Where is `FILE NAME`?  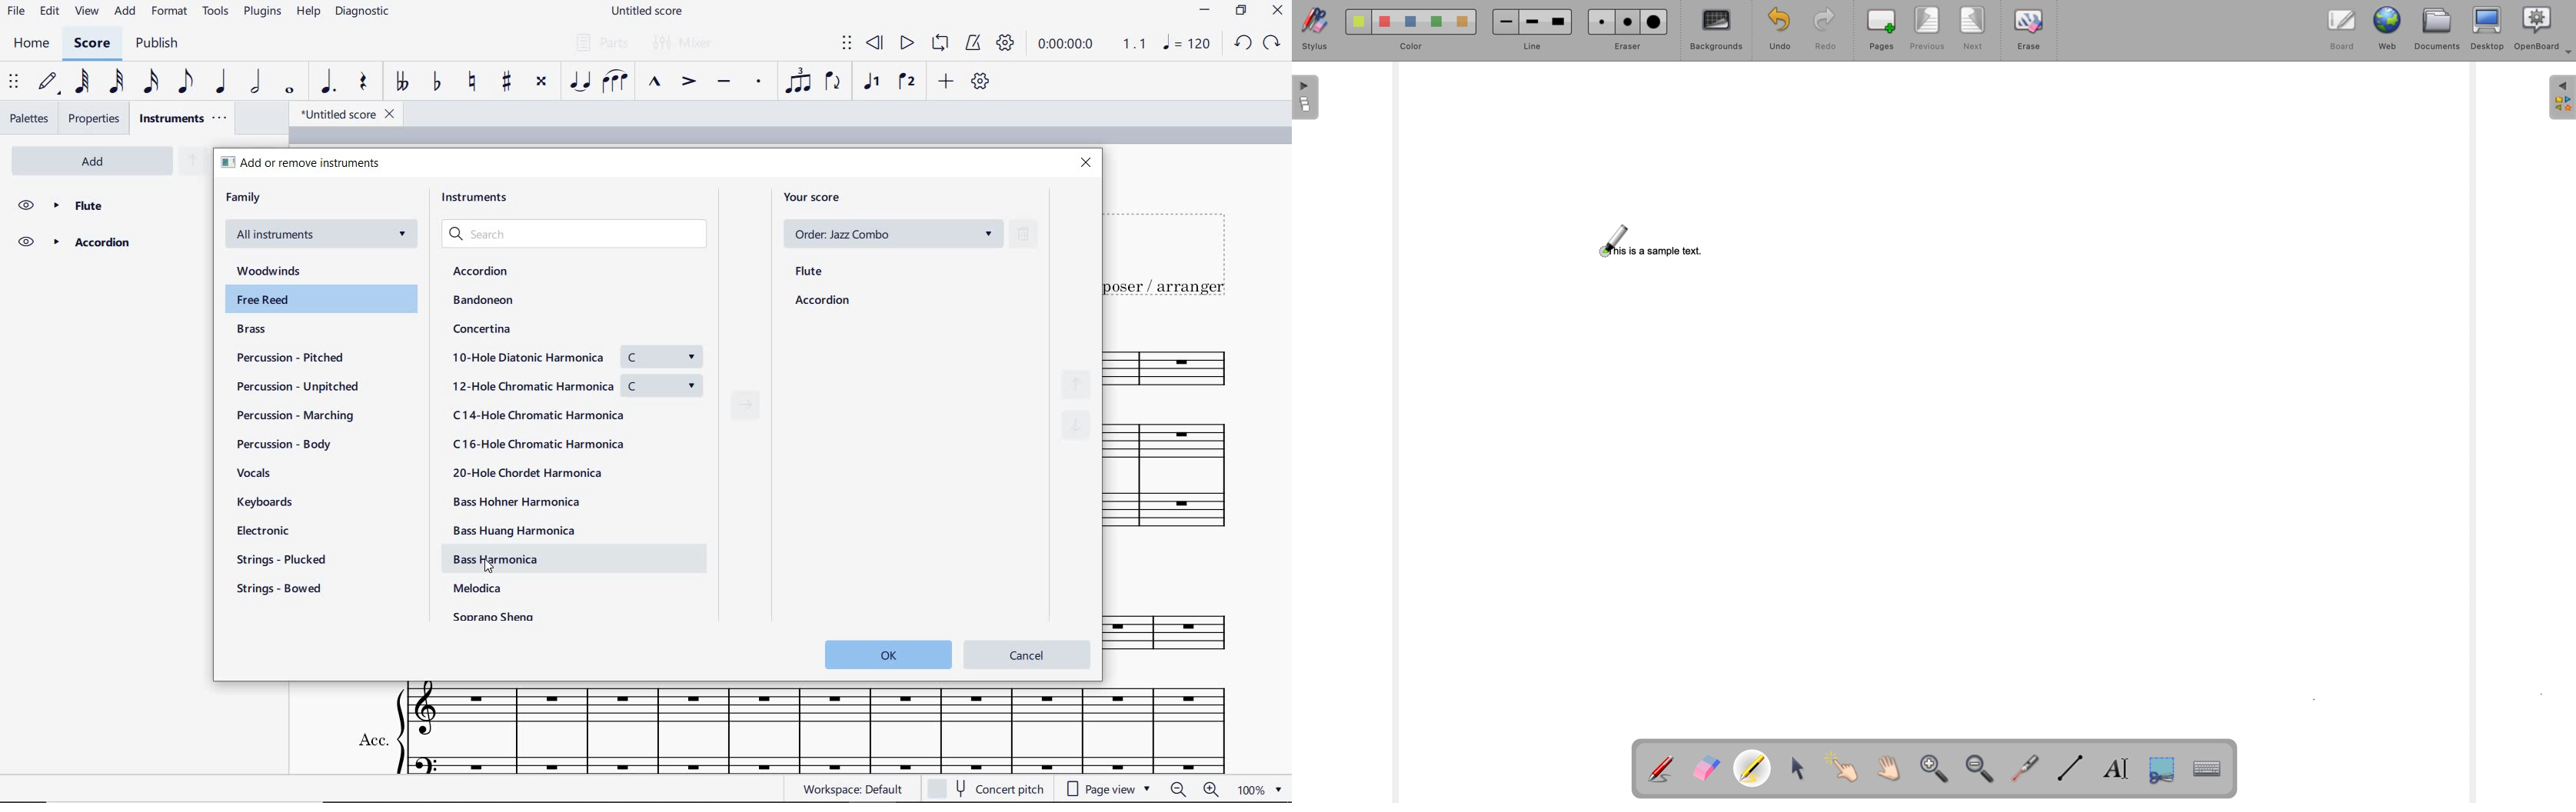
FILE NAME is located at coordinates (645, 12).